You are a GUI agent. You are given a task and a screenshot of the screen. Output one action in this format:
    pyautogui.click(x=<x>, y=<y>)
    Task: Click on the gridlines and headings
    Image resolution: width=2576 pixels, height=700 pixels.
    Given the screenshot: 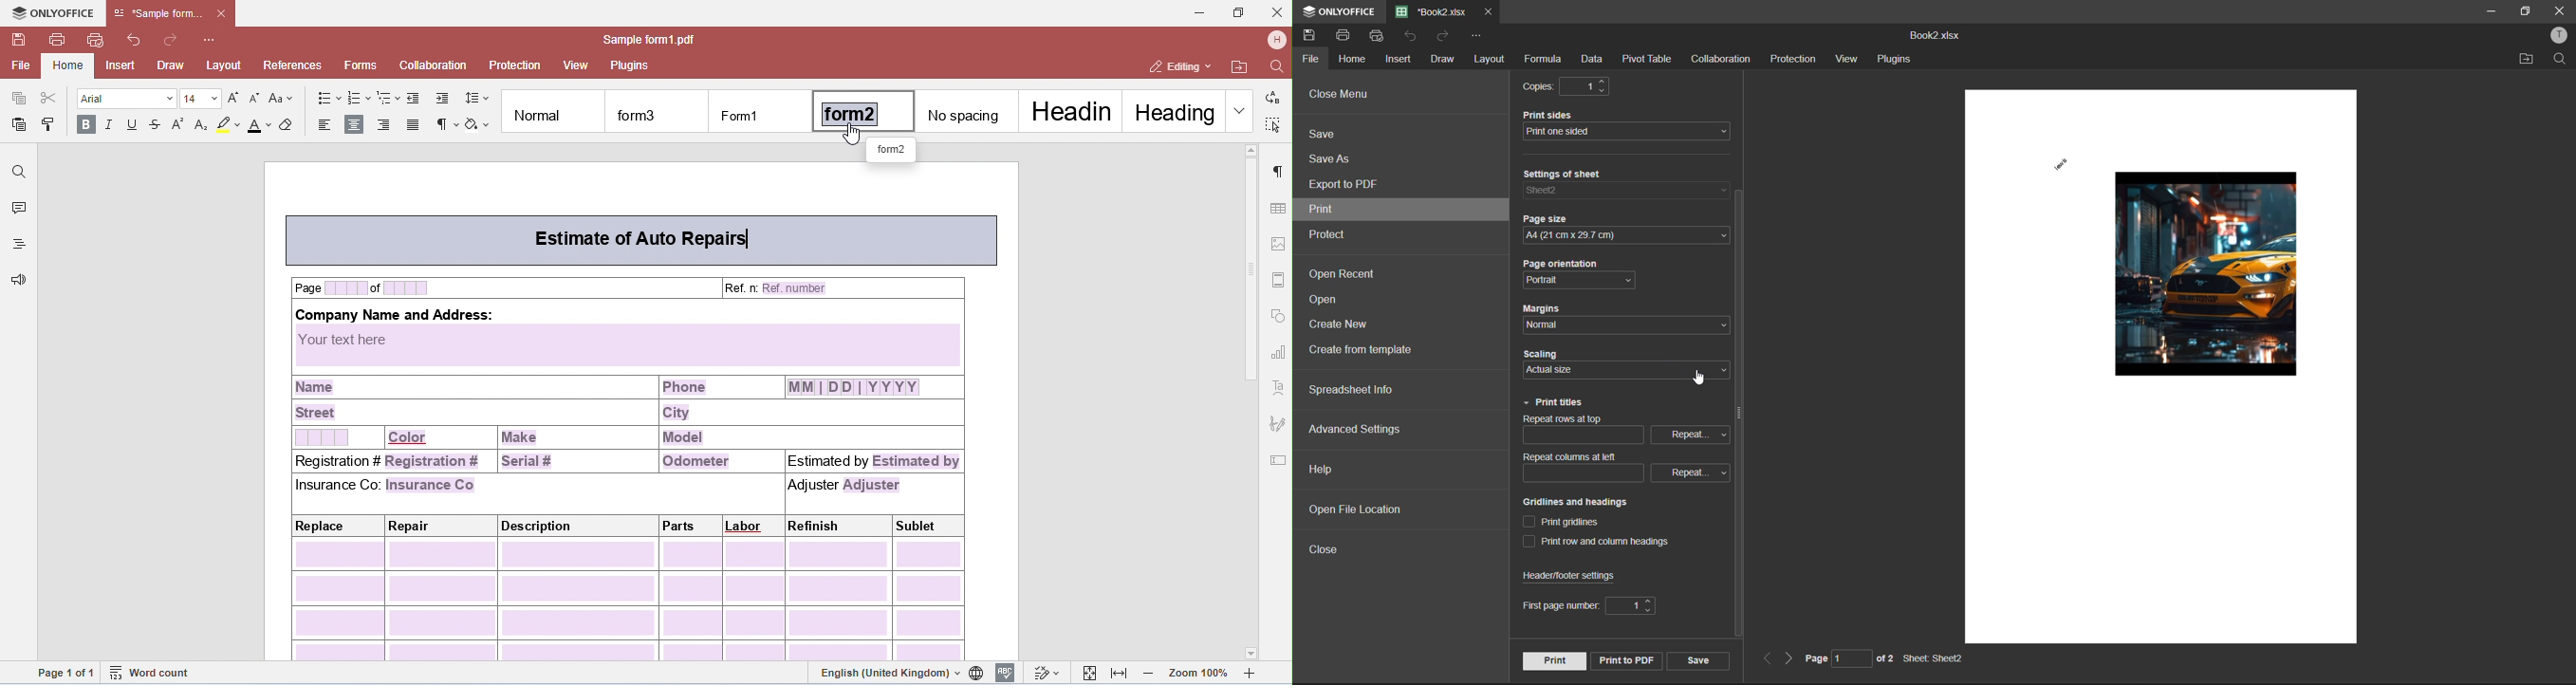 What is the action you would take?
    pyautogui.click(x=1583, y=502)
    